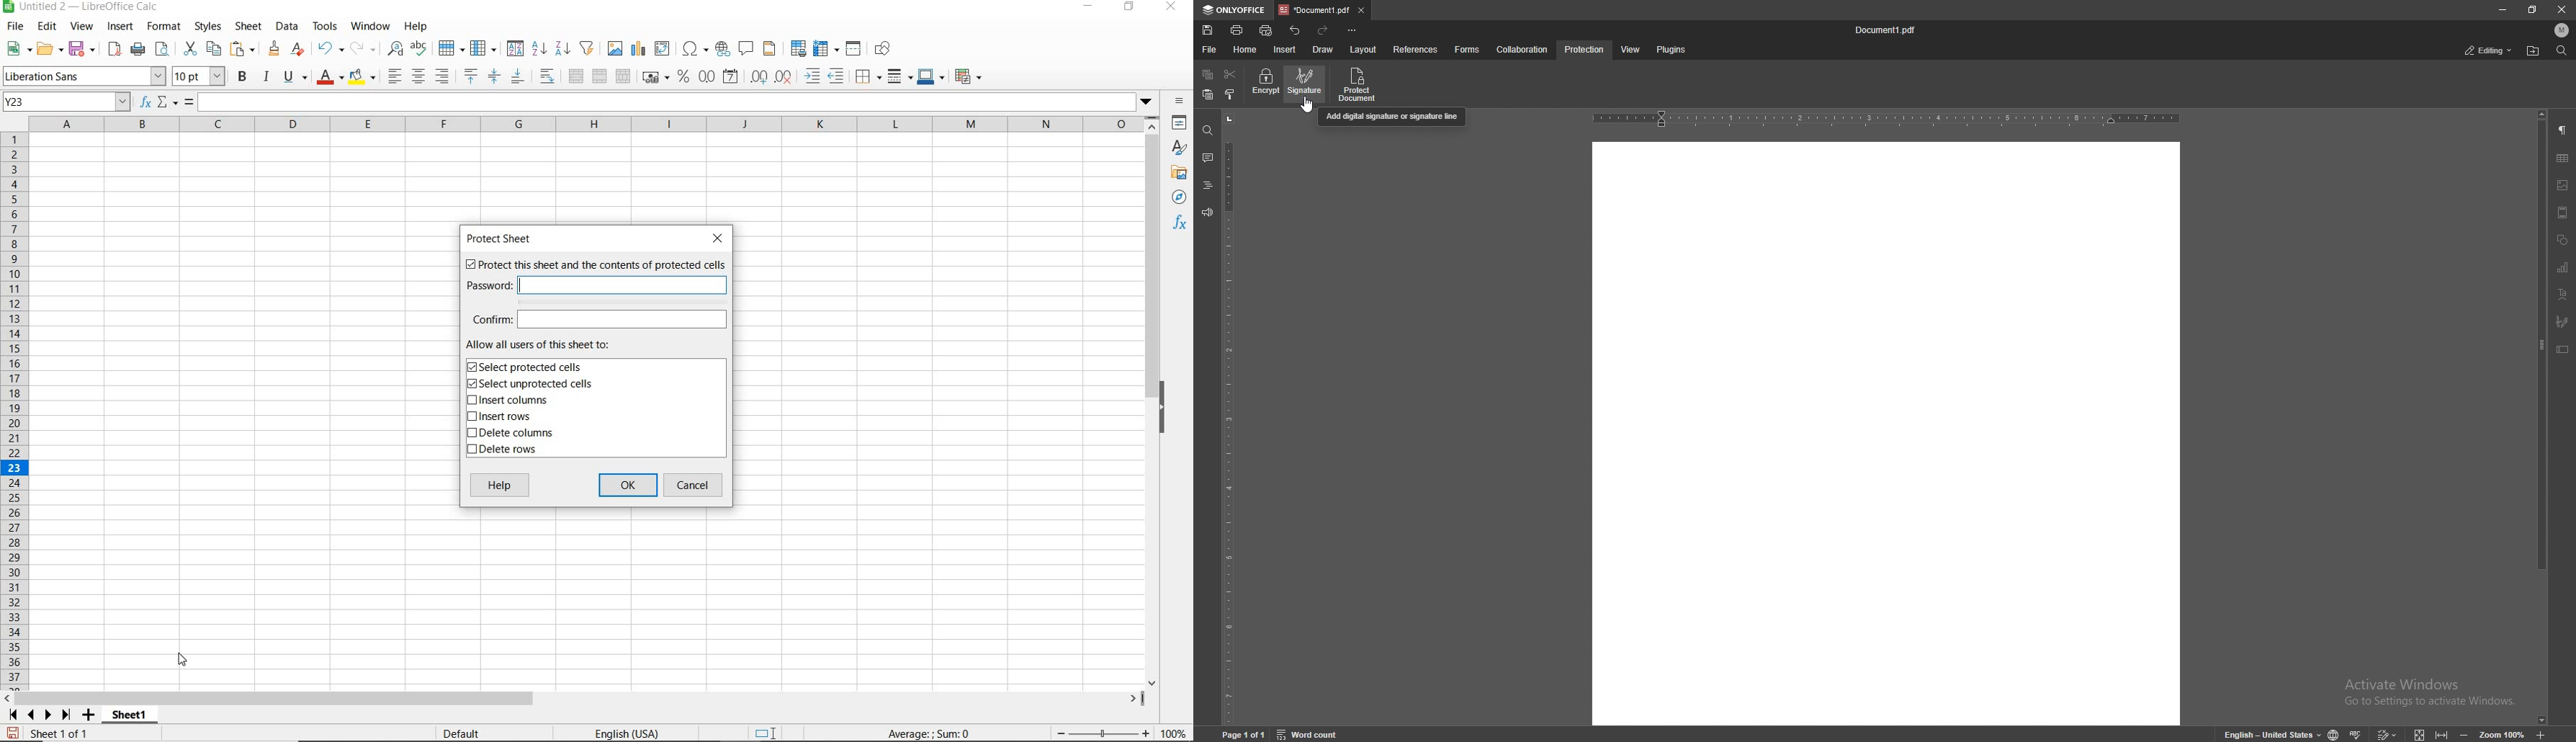 This screenshot has height=756, width=2576. Describe the element at coordinates (1468, 50) in the screenshot. I see `forms` at that location.